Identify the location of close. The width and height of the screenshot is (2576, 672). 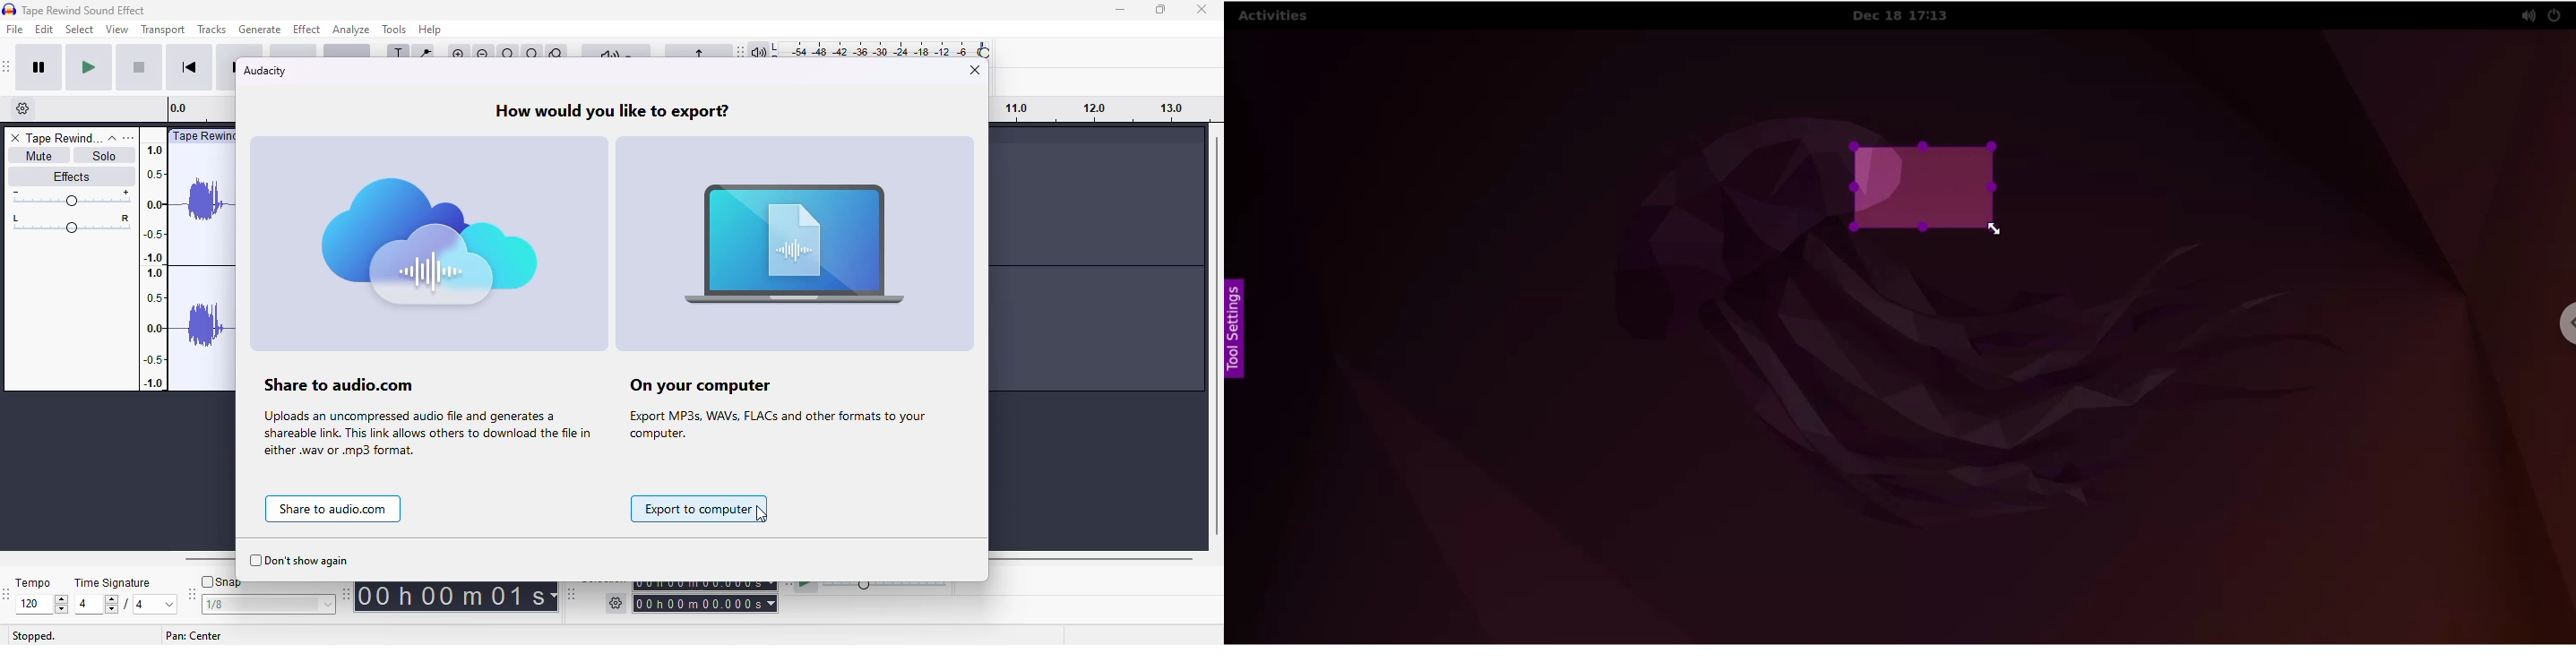
(976, 69).